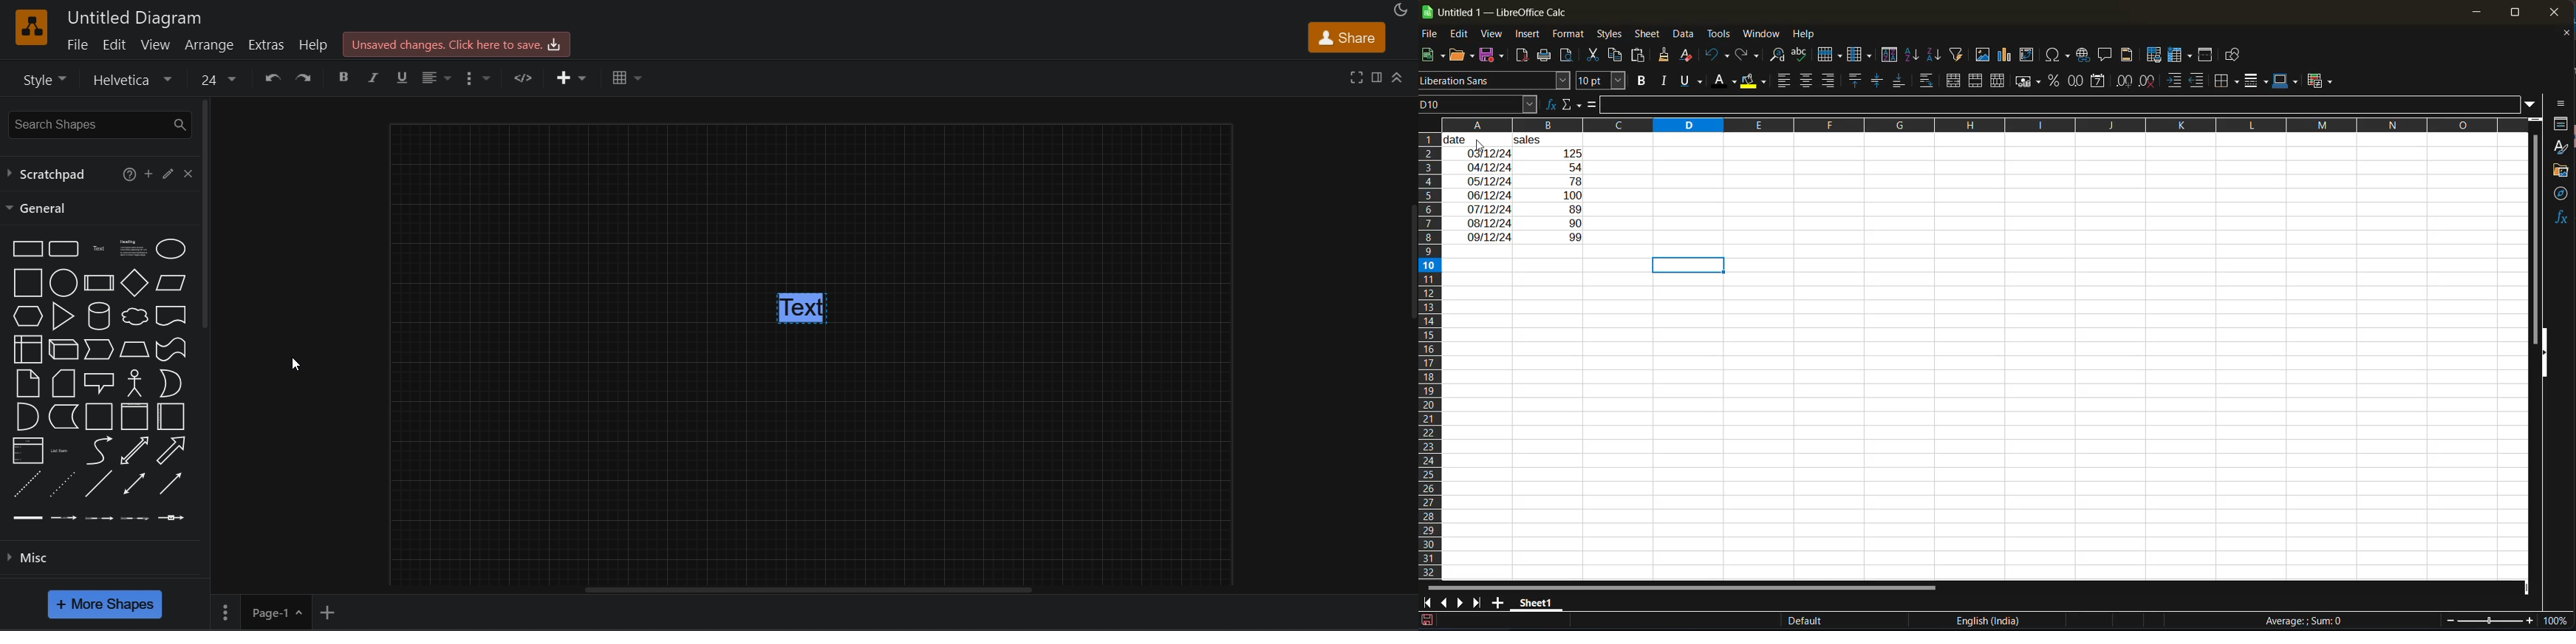 The height and width of the screenshot is (644, 2576). I want to click on sheet, so click(1649, 35).